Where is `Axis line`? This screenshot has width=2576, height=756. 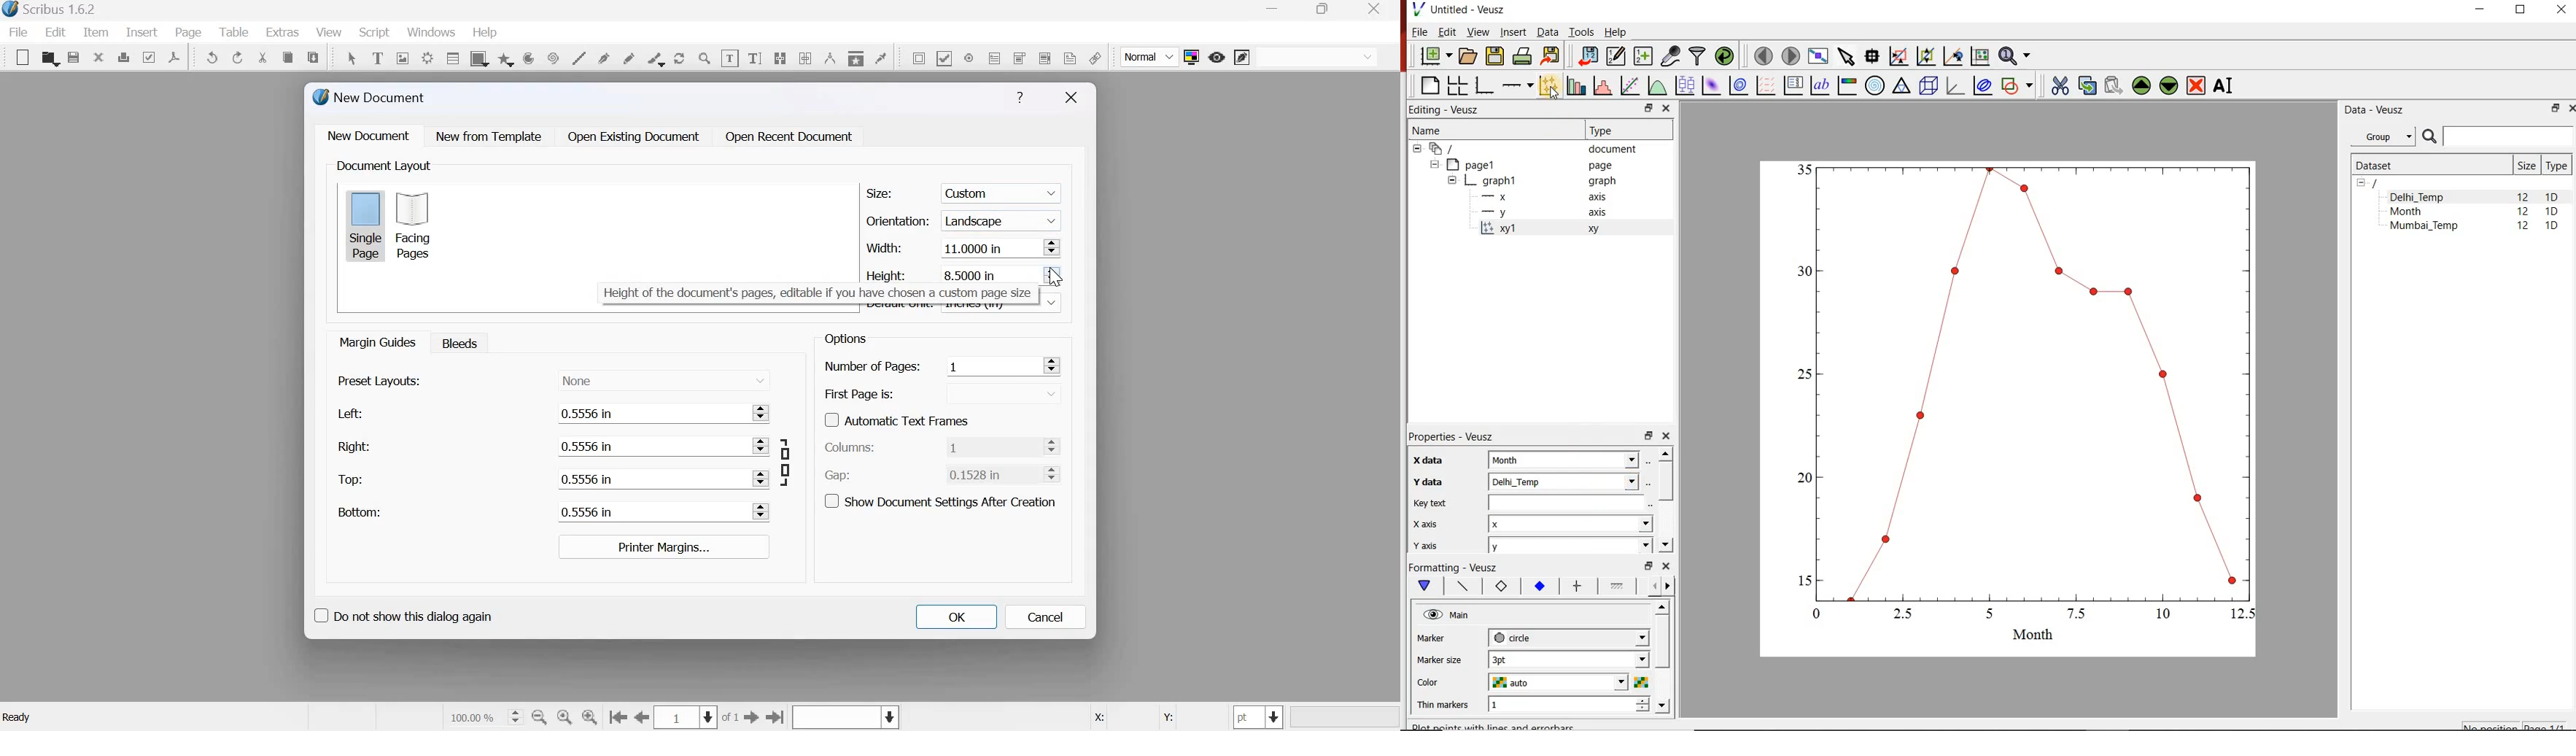
Axis line is located at coordinates (1461, 586).